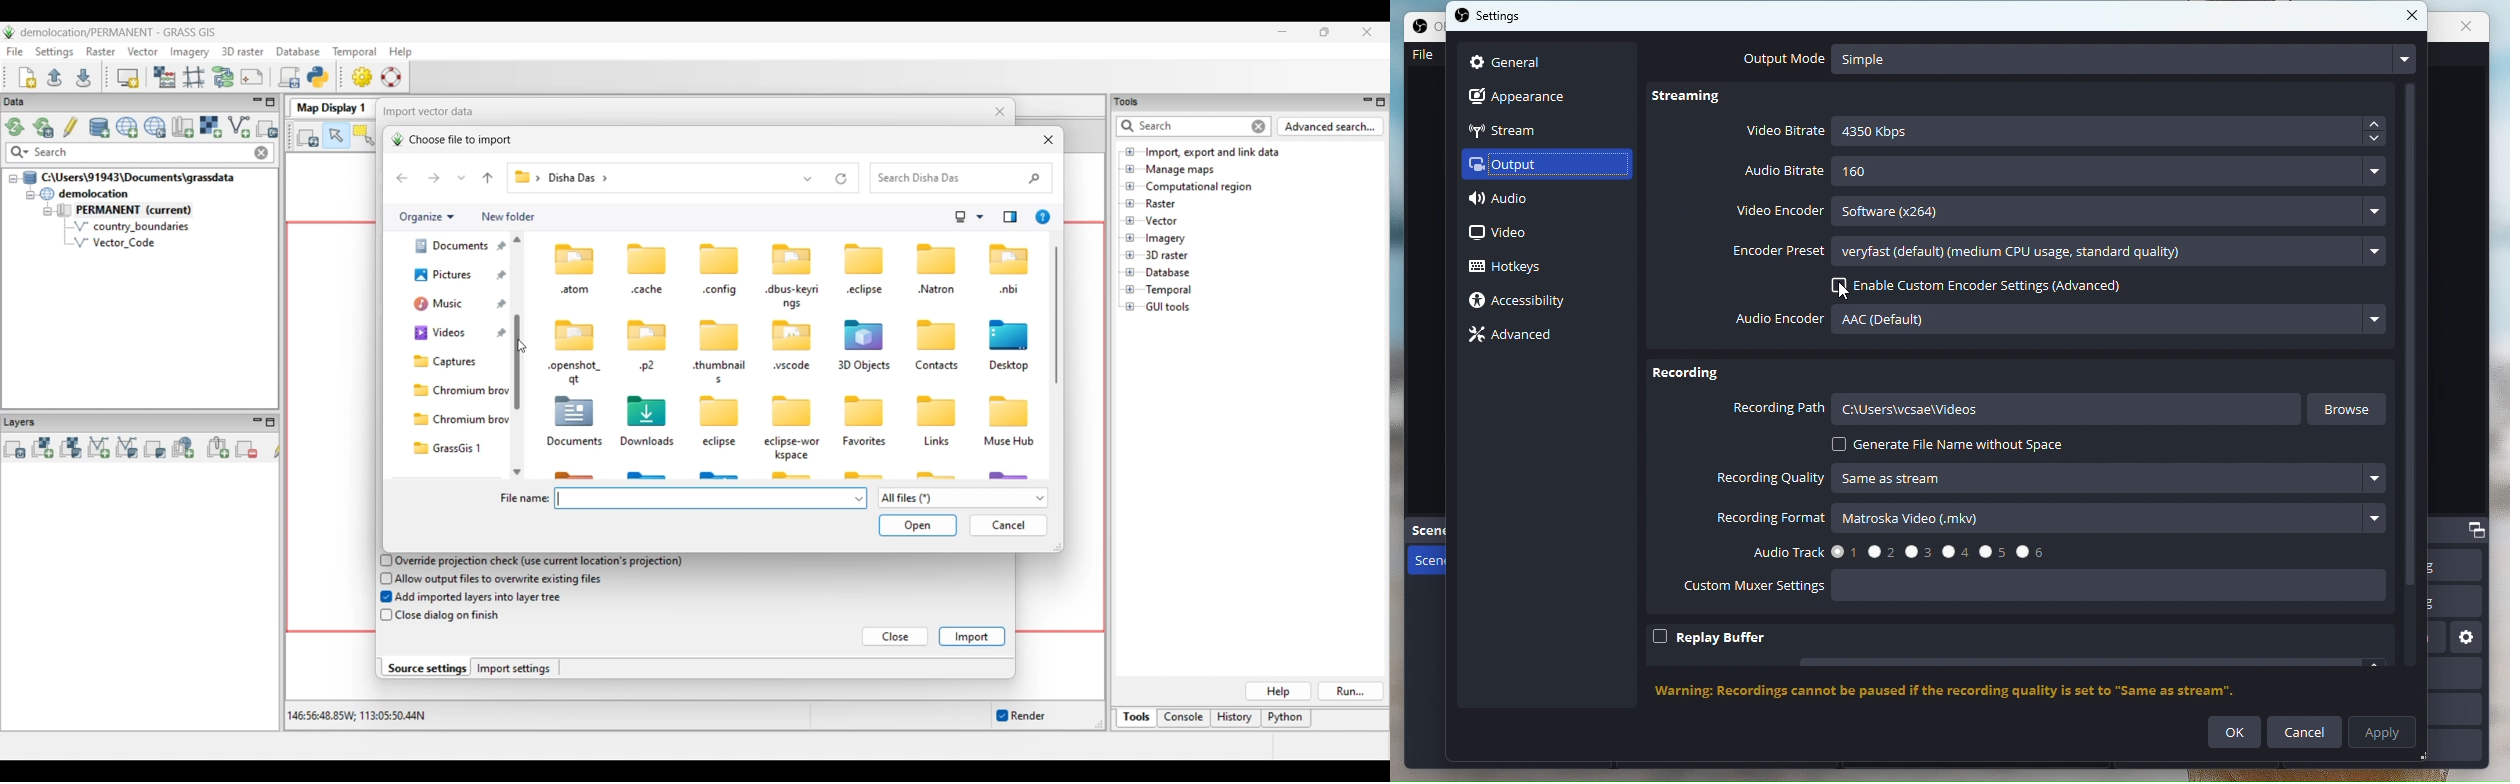  What do you see at coordinates (2060, 253) in the screenshot?
I see `Encoder Preset` at bounding box center [2060, 253].